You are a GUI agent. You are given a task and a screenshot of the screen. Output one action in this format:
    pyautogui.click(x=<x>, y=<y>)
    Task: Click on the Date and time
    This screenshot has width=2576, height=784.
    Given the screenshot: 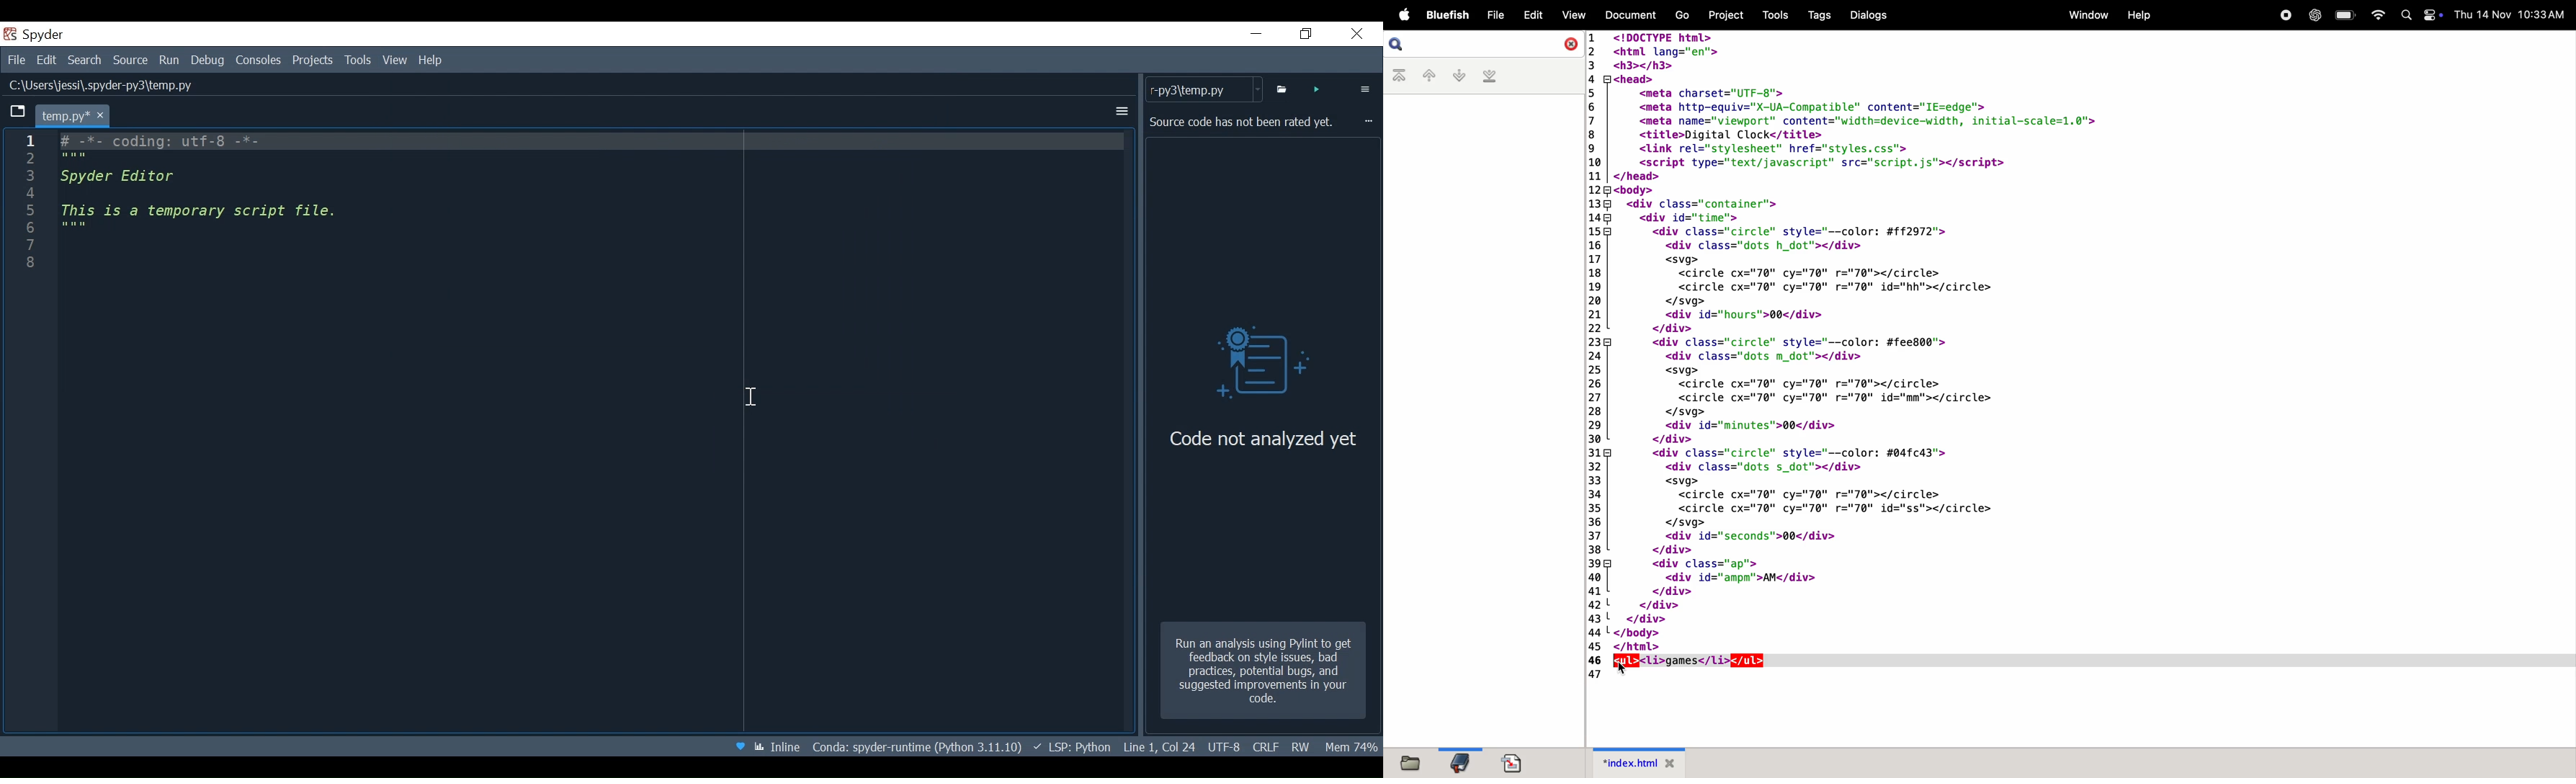 What is the action you would take?
    pyautogui.click(x=2509, y=13)
    